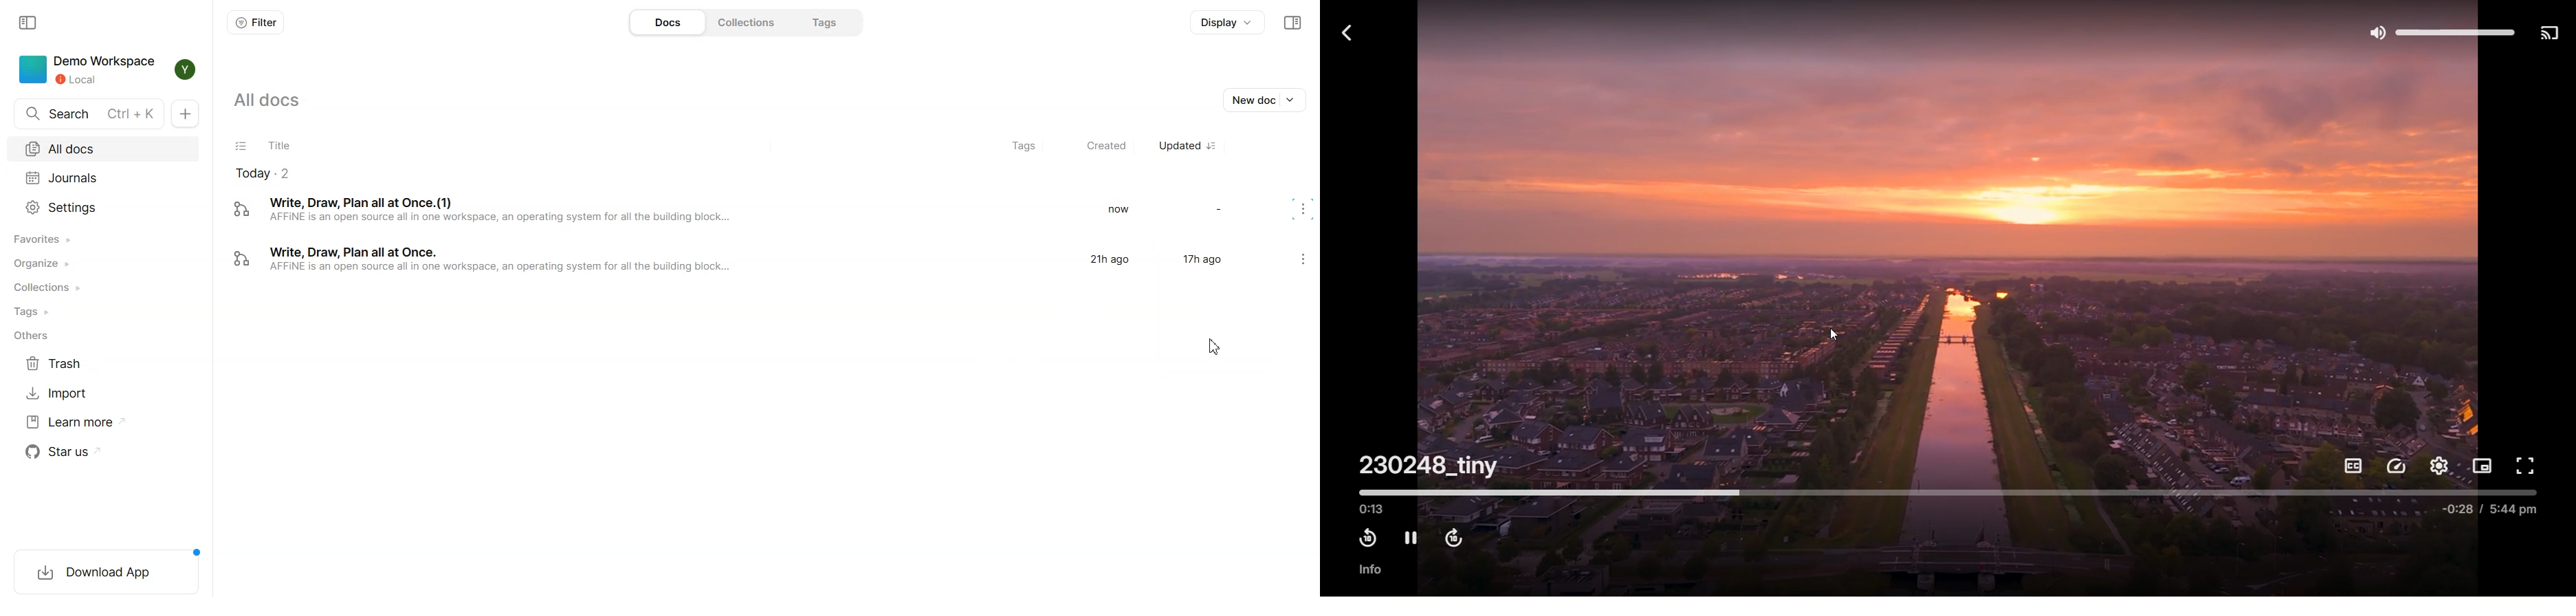 The height and width of the screenshot is (616, 2576). What do you see at coordinates (105, 364) in the screenshot?
I see `Trash` at bounding box center [105, 364].